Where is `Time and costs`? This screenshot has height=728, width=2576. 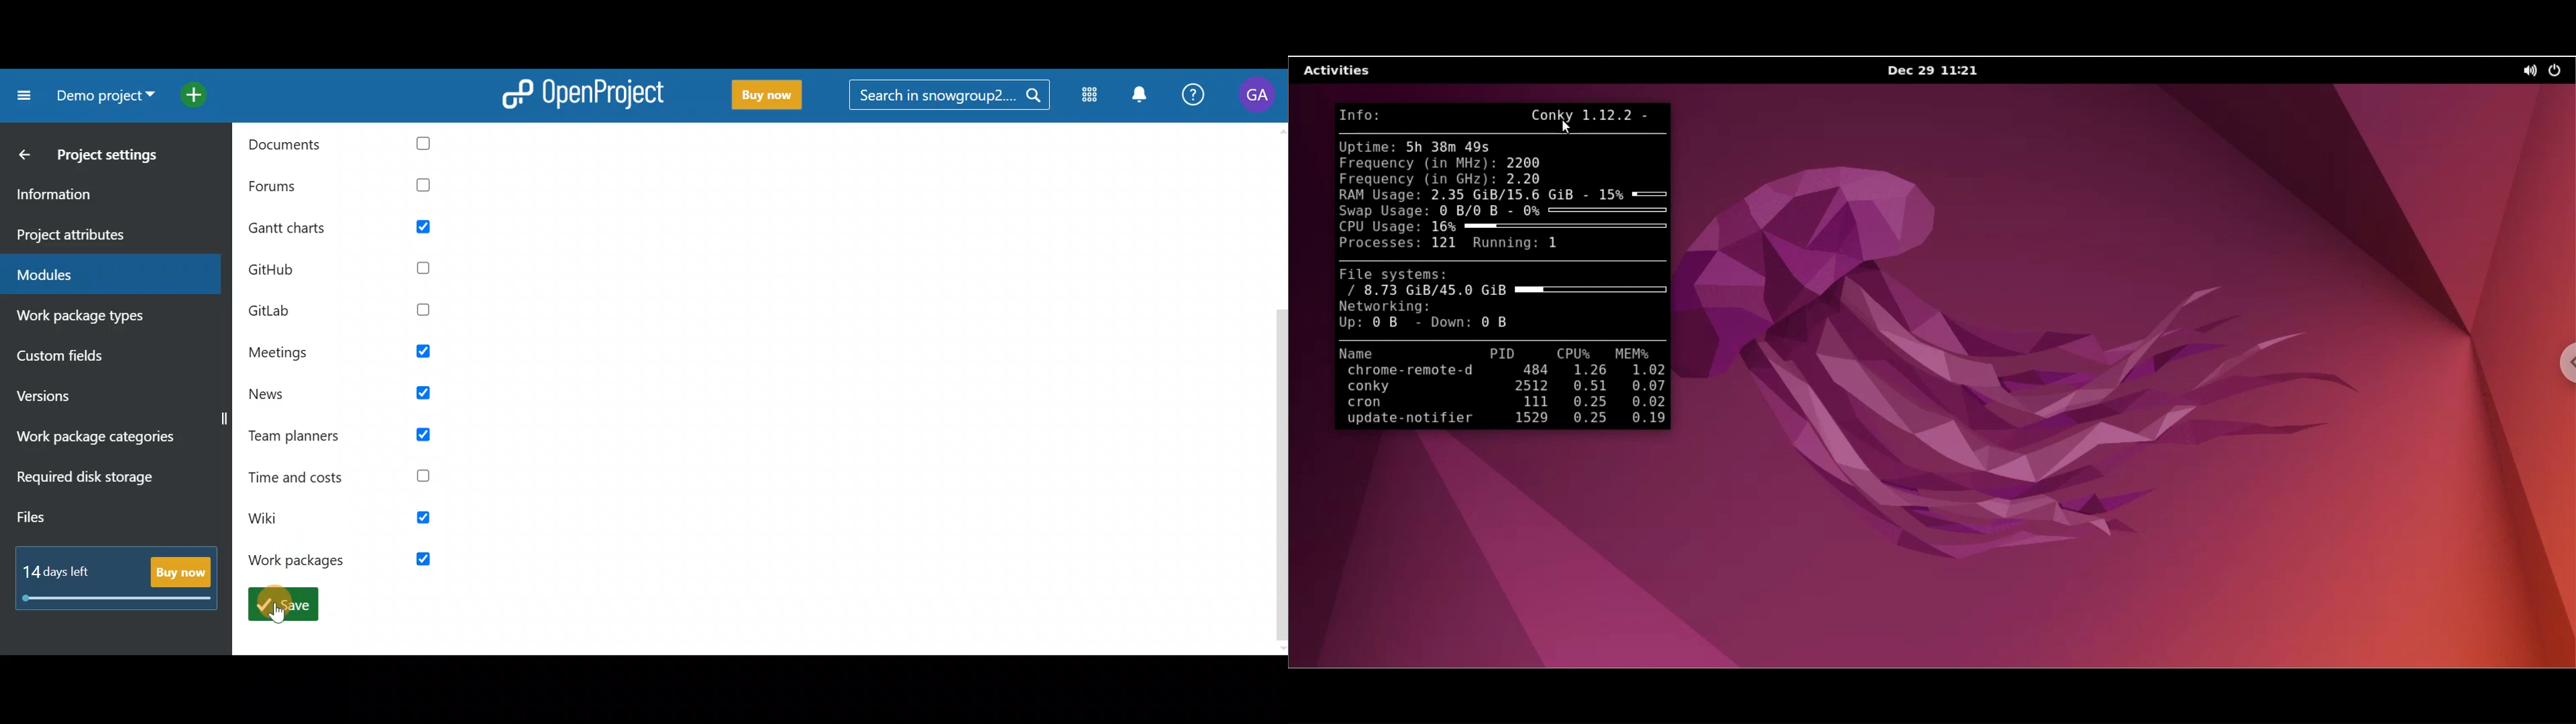 Time and costs is located at coordinates (345, 476).